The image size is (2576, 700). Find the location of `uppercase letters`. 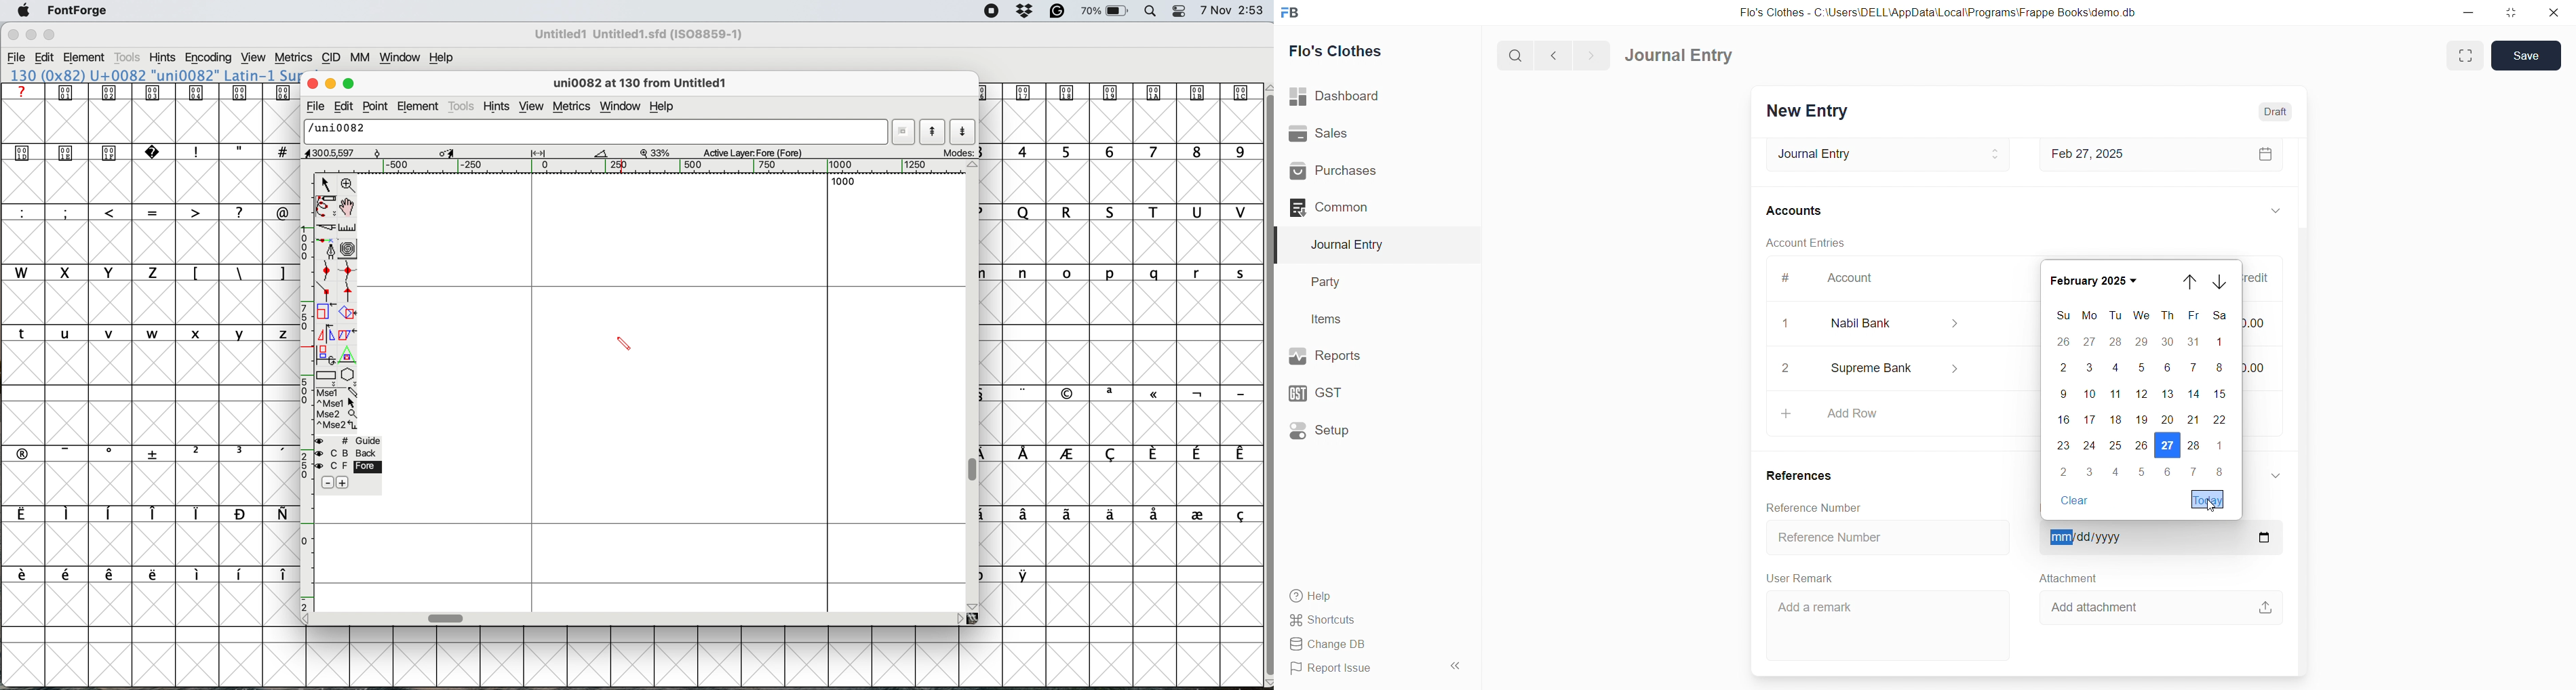

uppercase letters is located at coordinates (1121, 214).